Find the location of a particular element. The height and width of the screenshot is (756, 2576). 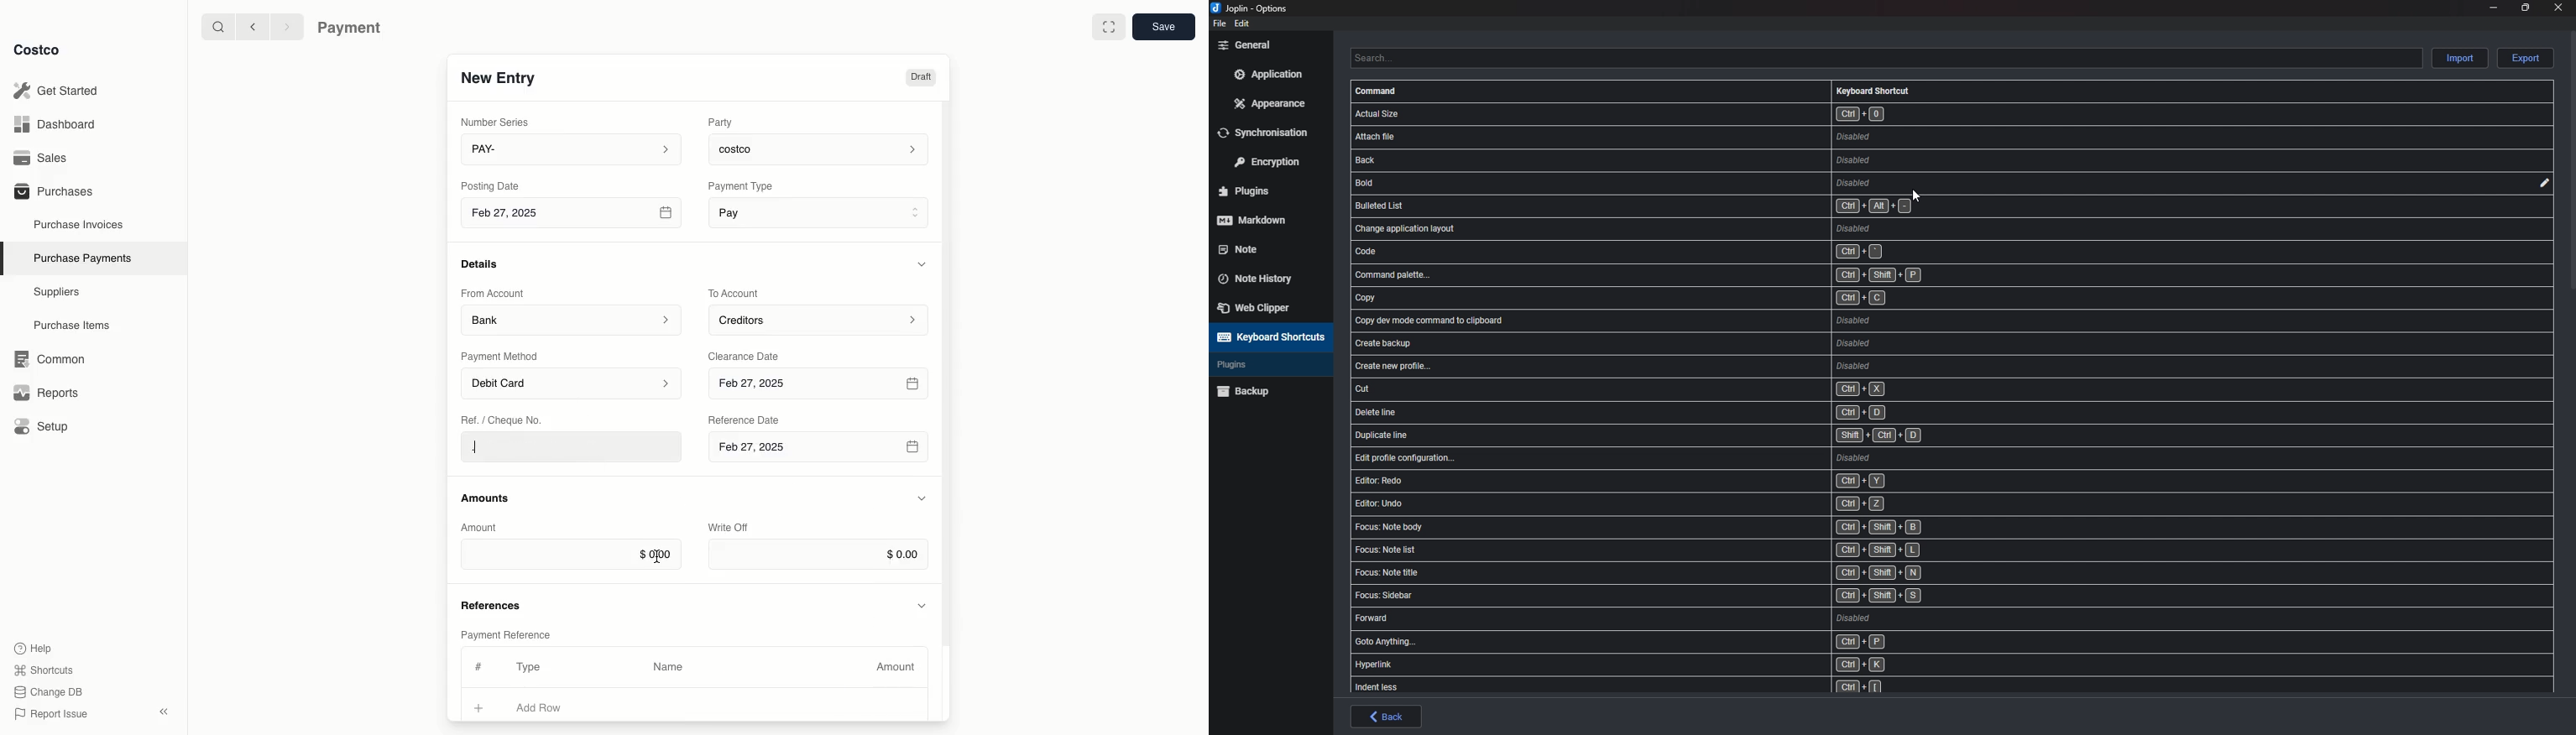

Search is located at coordinates (217, 25).